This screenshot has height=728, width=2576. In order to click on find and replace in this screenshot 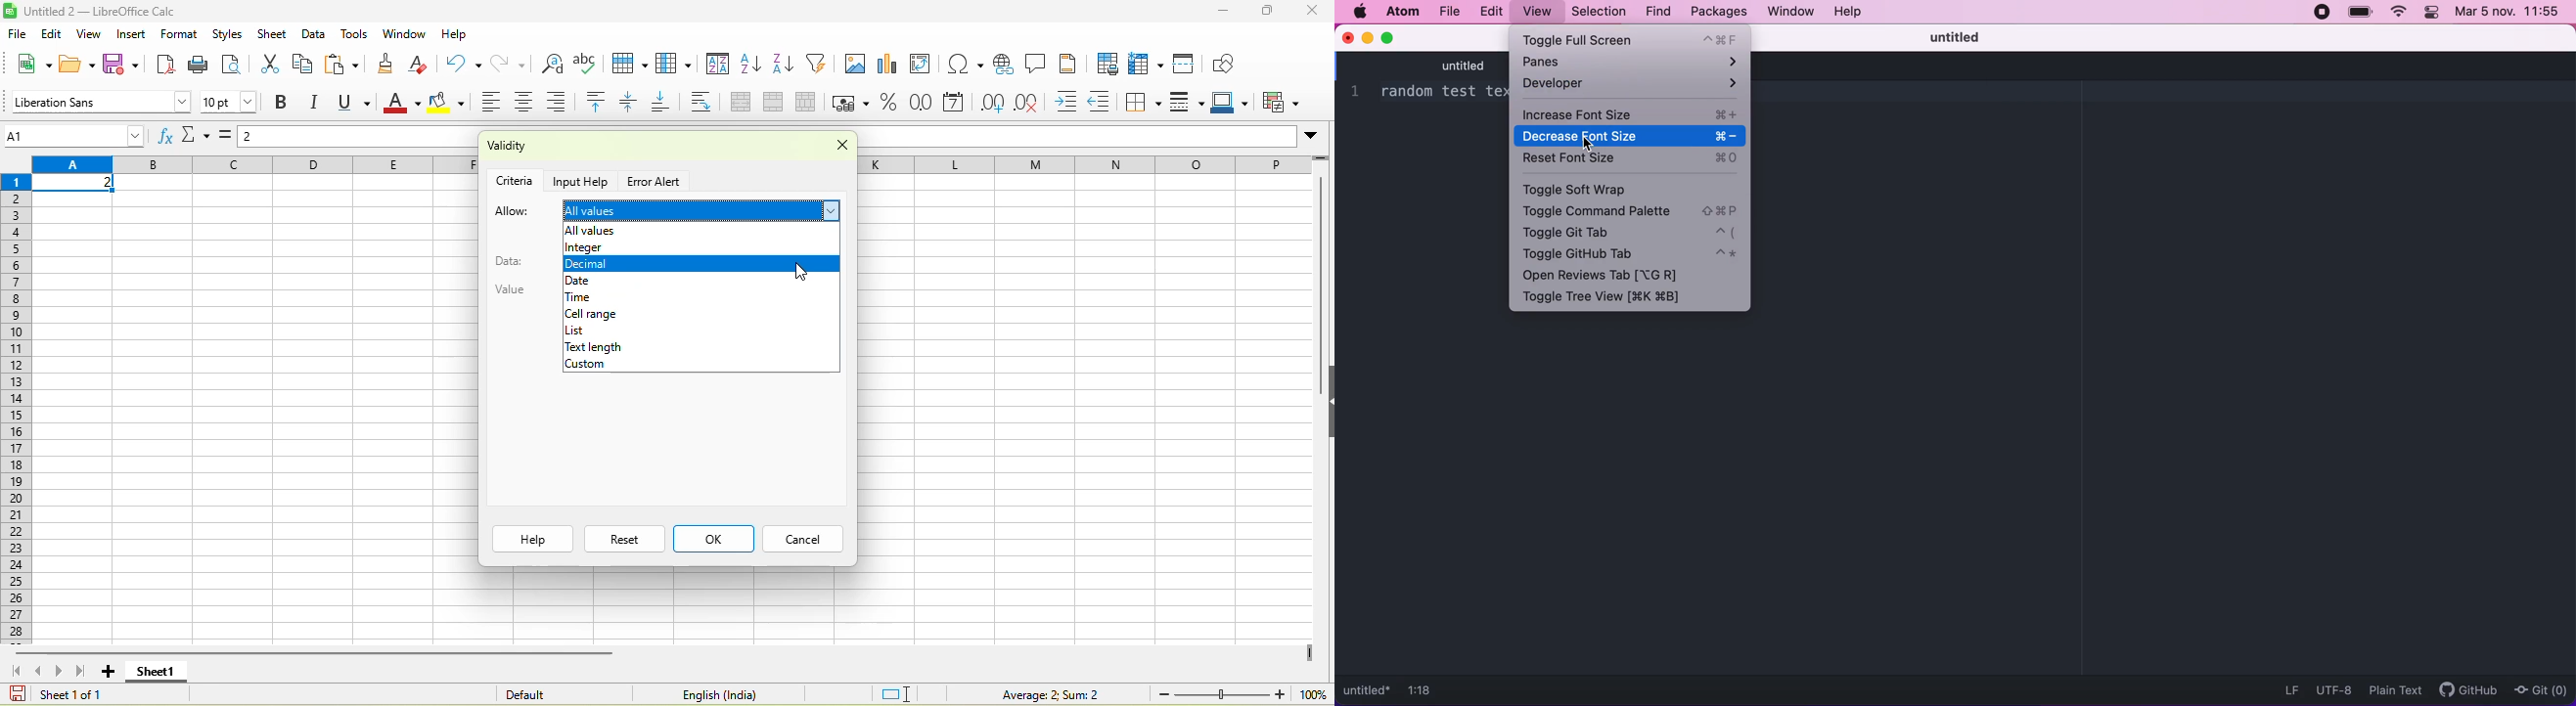, I will do `click(553, 63)`.